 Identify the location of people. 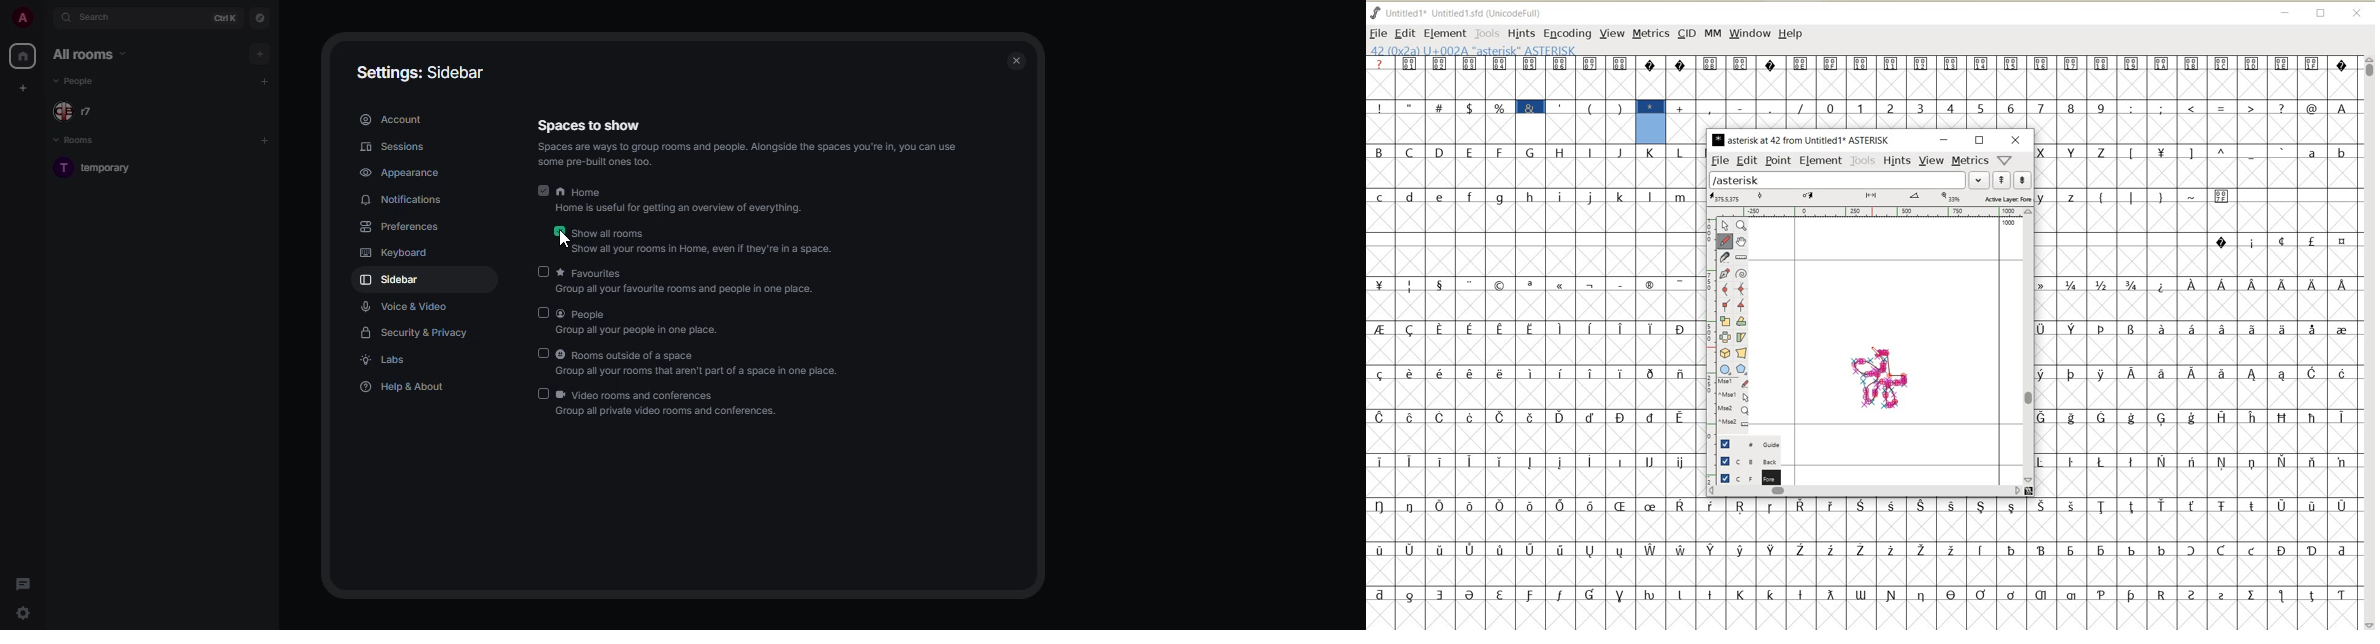
(641, 322).